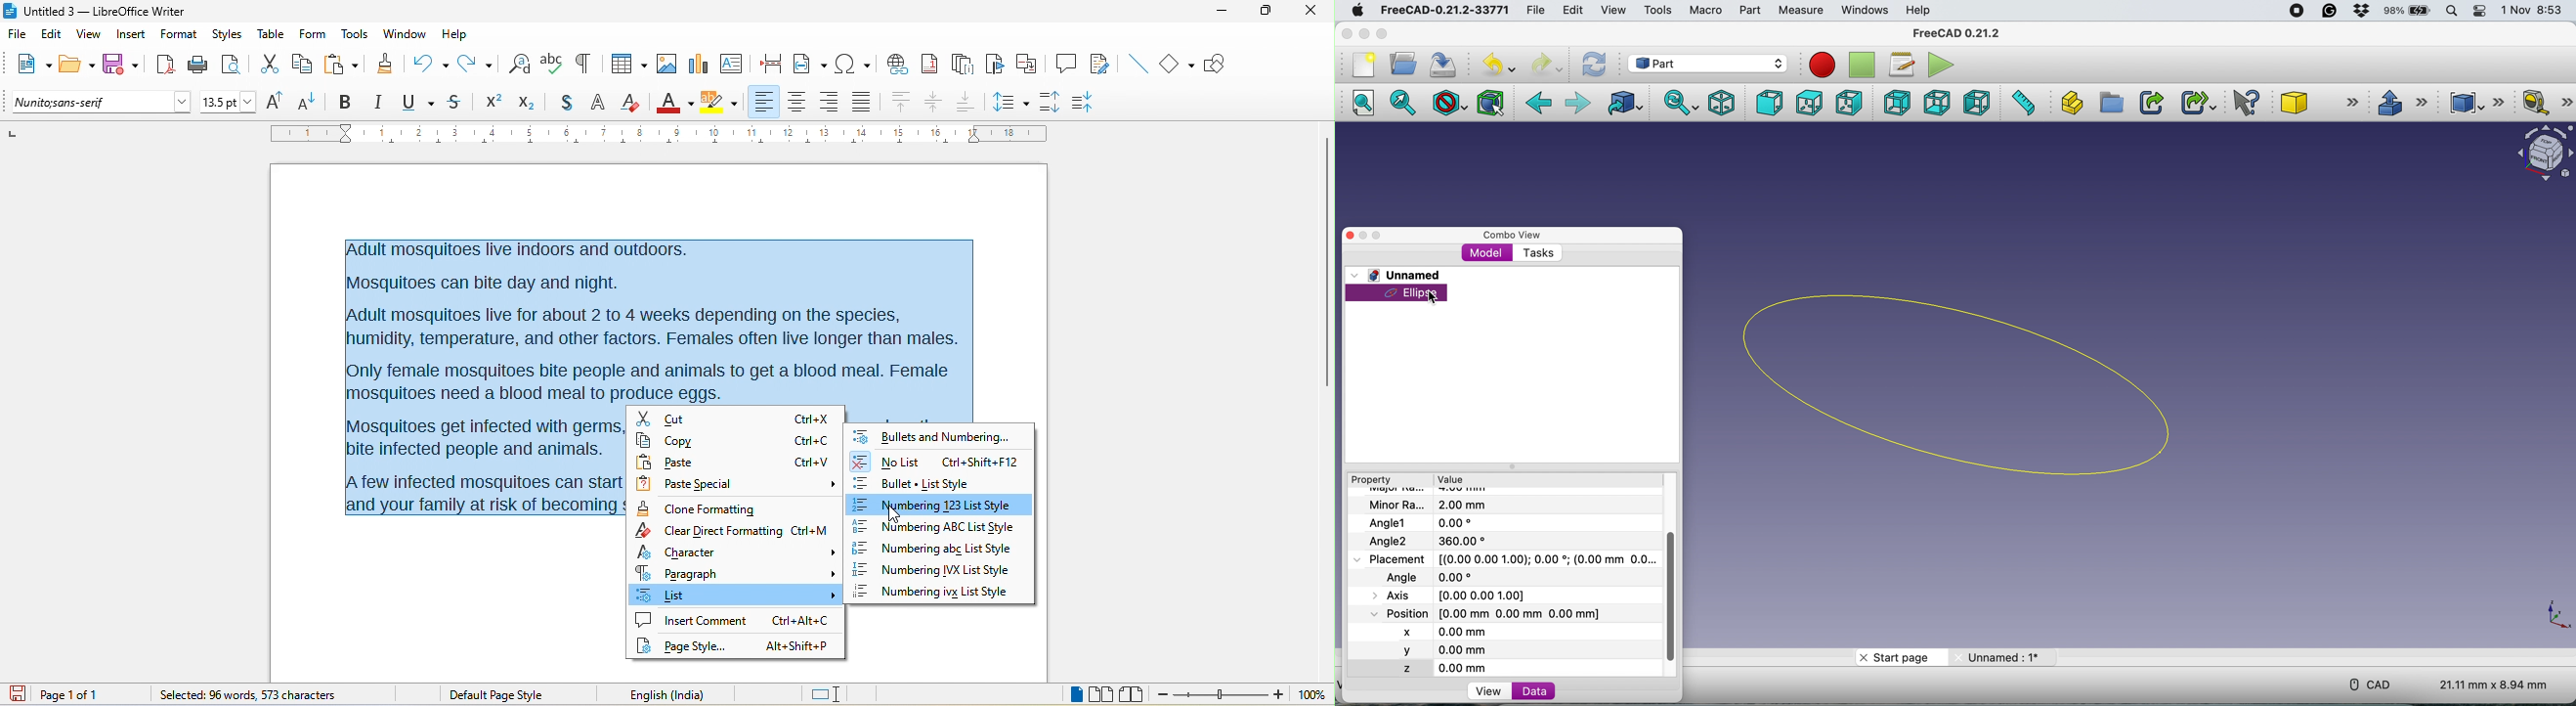  What do you see at coordinates (388, 66) in the screenshot?
I see `clone formatting` at bounding box center [388, 66].